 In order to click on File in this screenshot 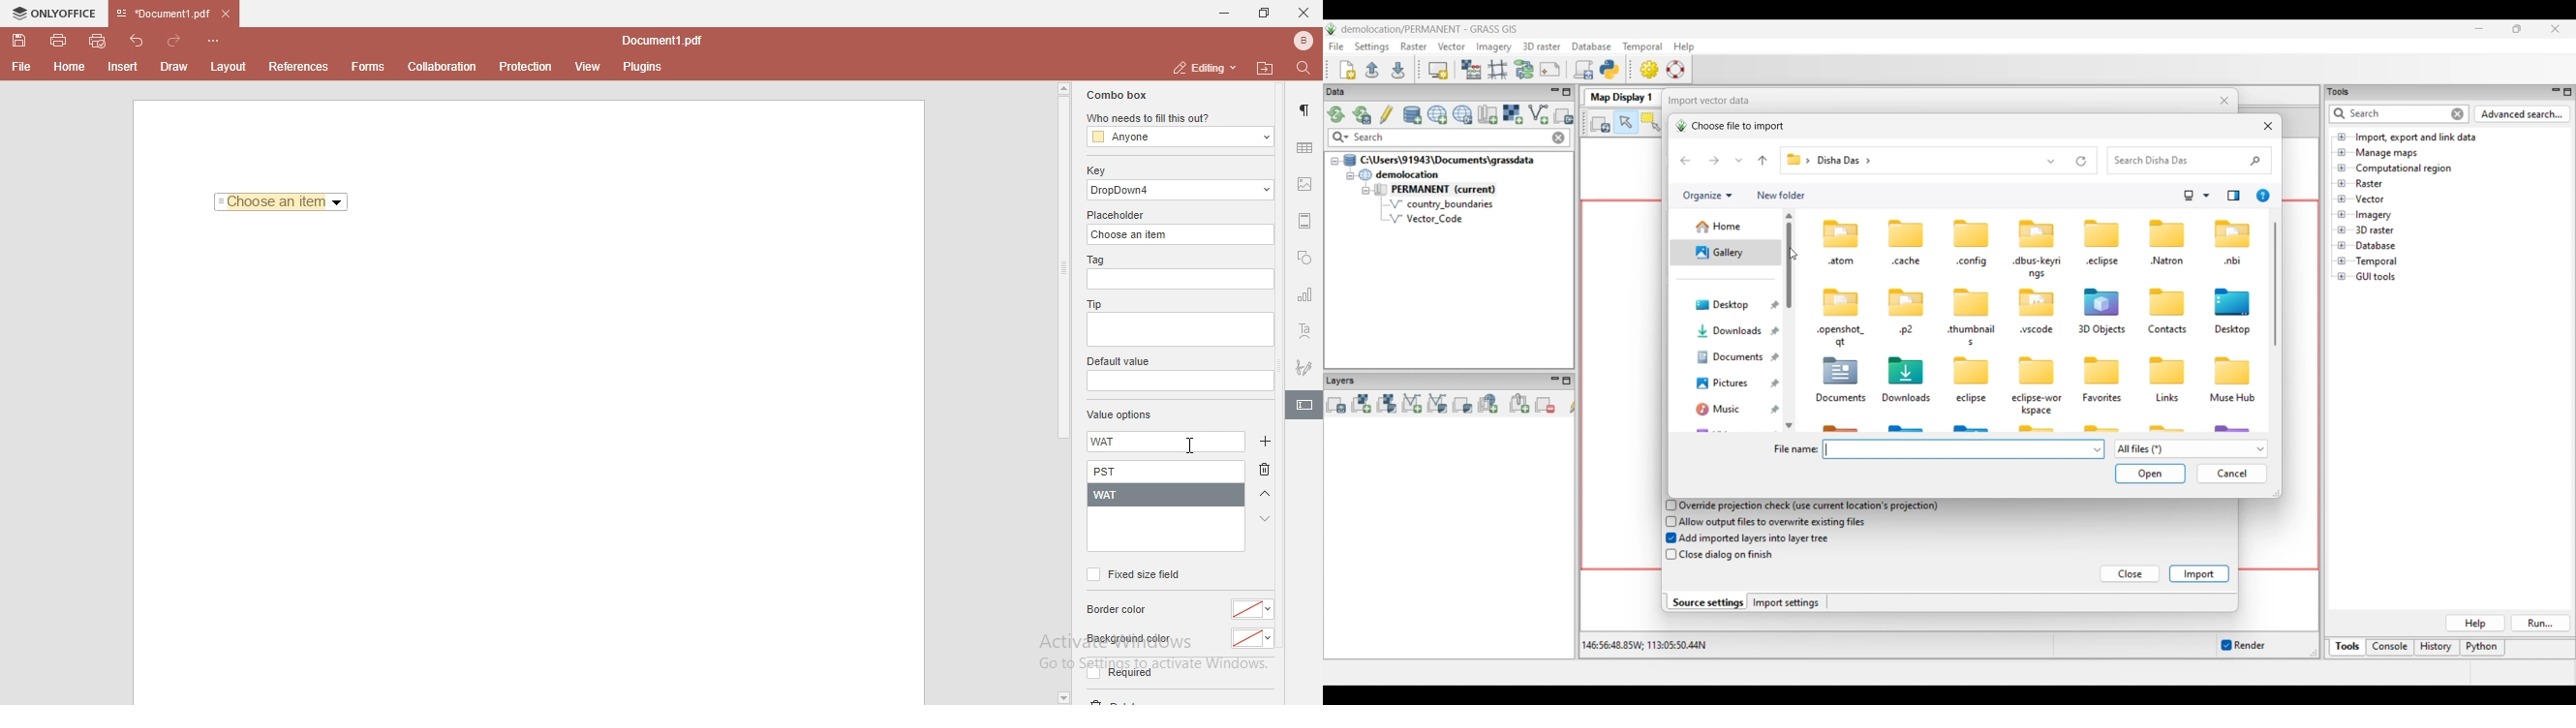, I will do `click(19, 67)`.